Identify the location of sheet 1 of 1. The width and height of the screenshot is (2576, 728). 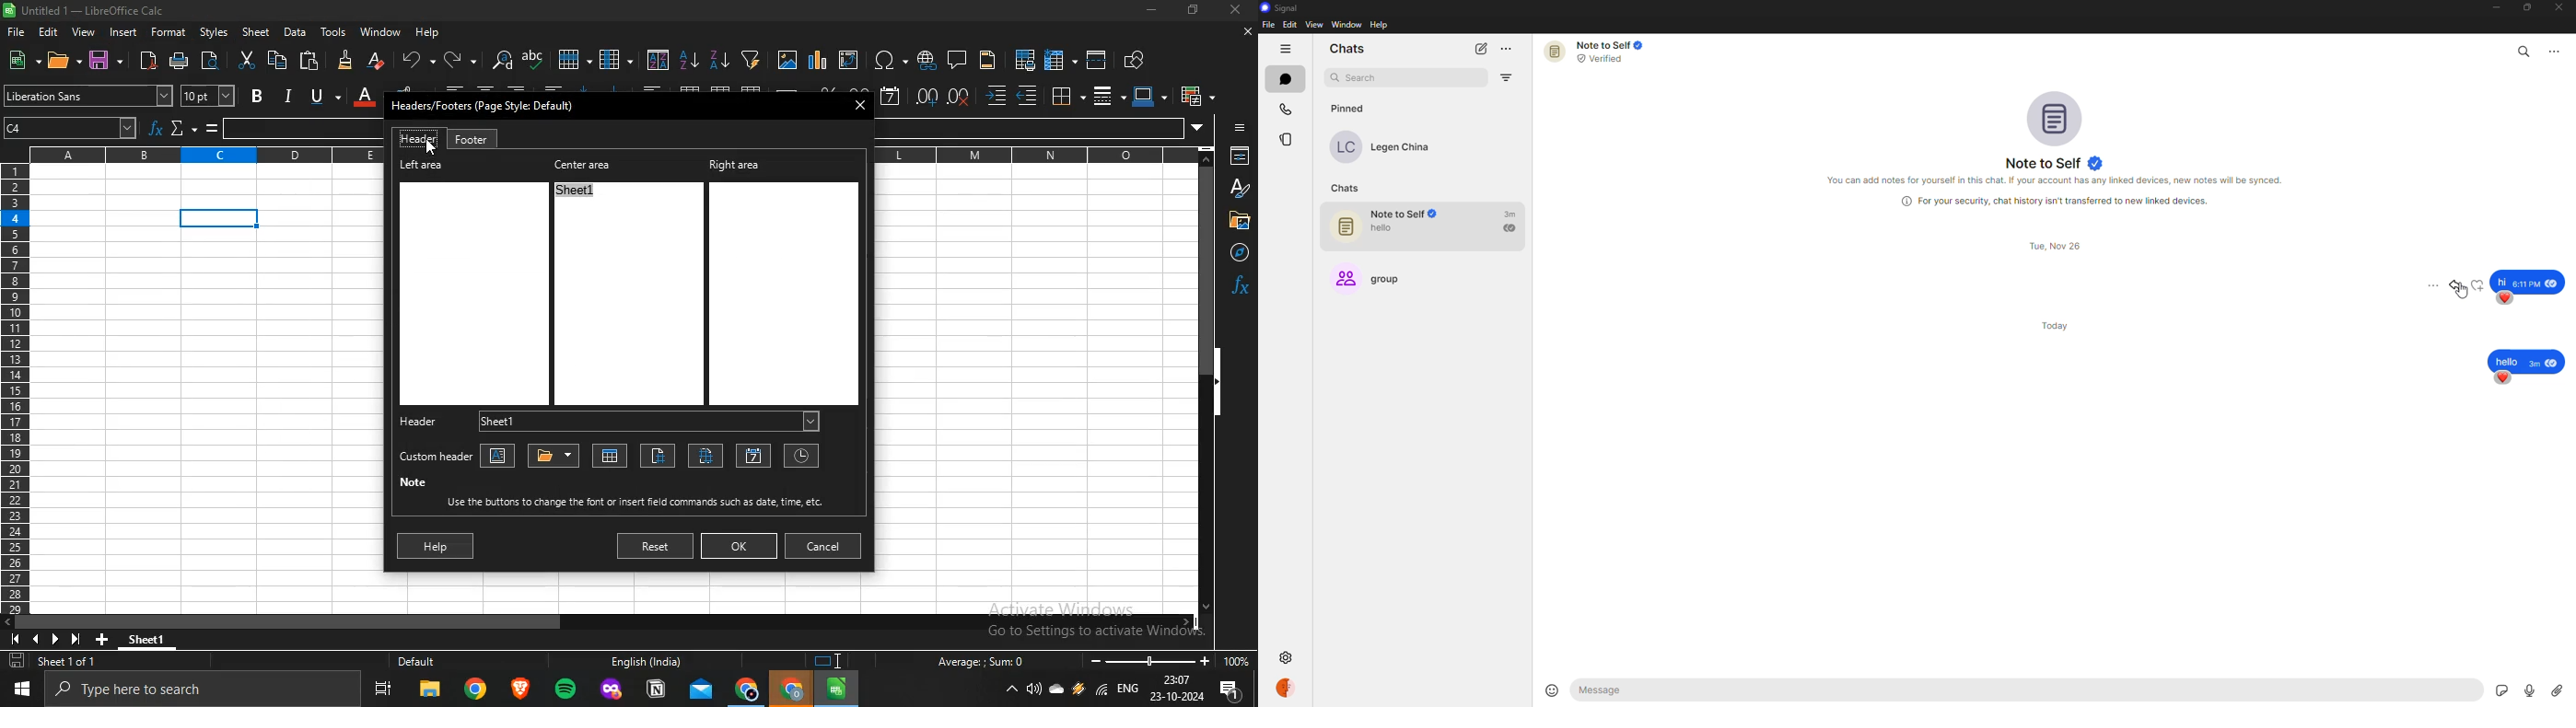
(56, 662).